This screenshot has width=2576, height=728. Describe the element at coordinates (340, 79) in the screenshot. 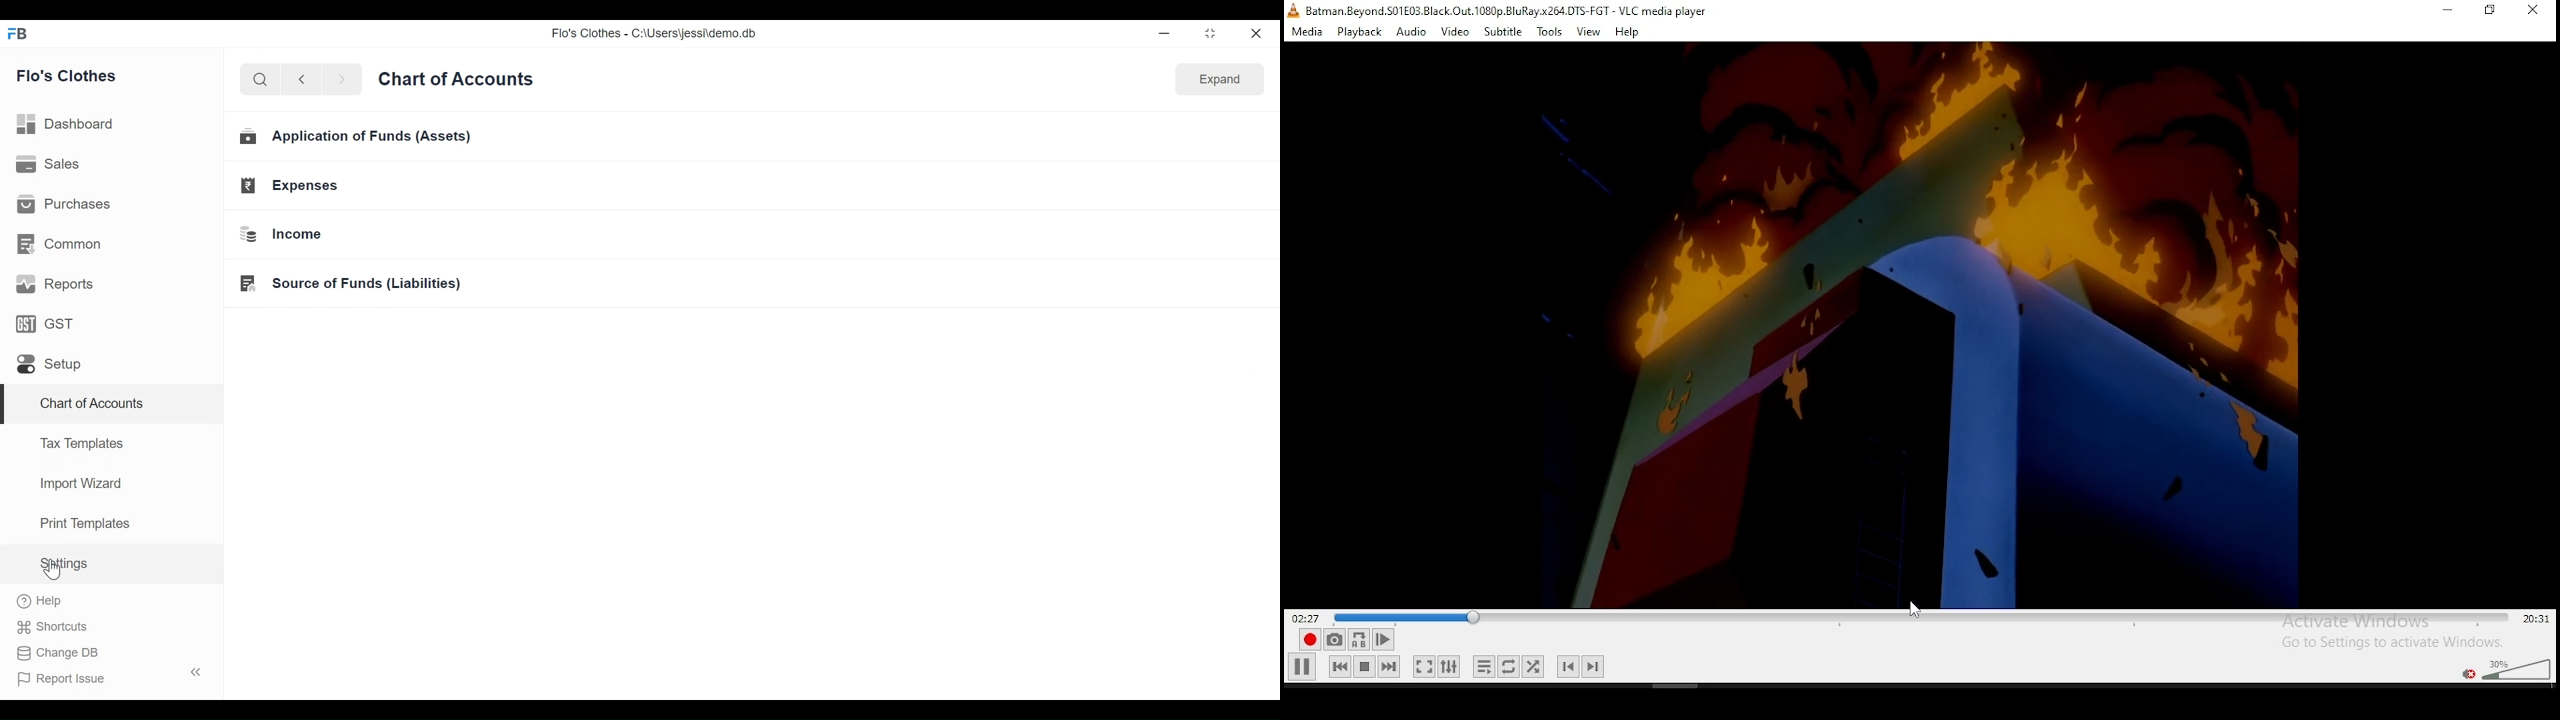

I see `Navigate` at that location.